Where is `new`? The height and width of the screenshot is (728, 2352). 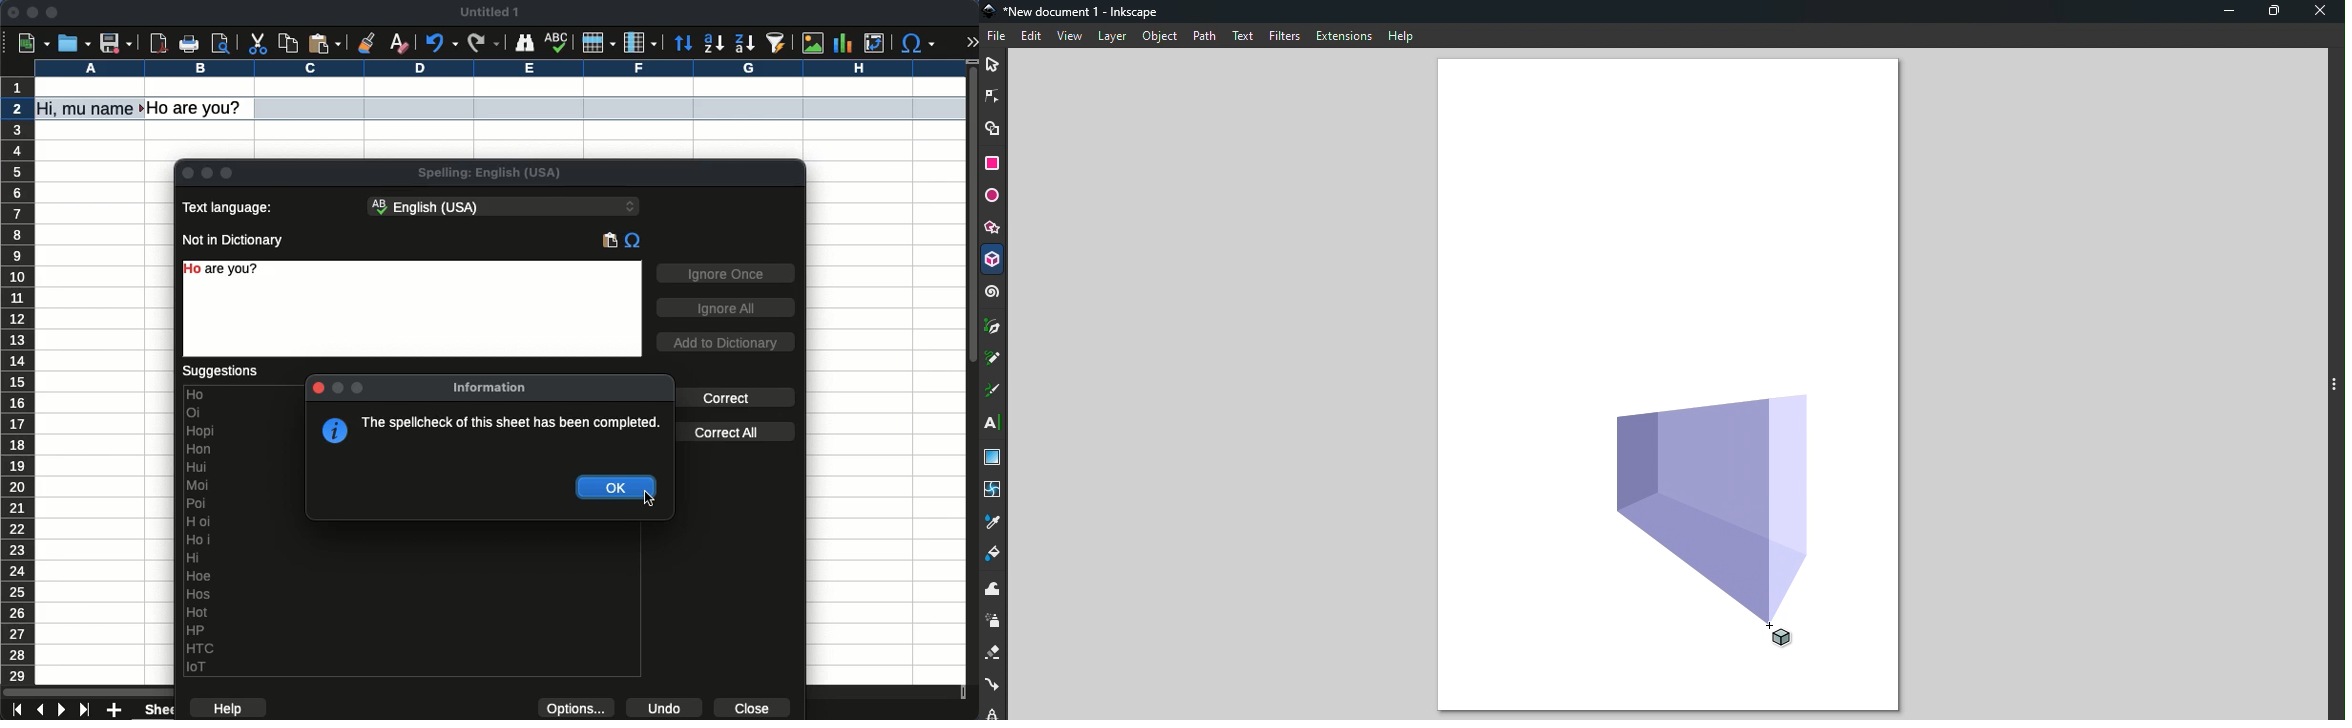
new is located at coordinates (33, 44).